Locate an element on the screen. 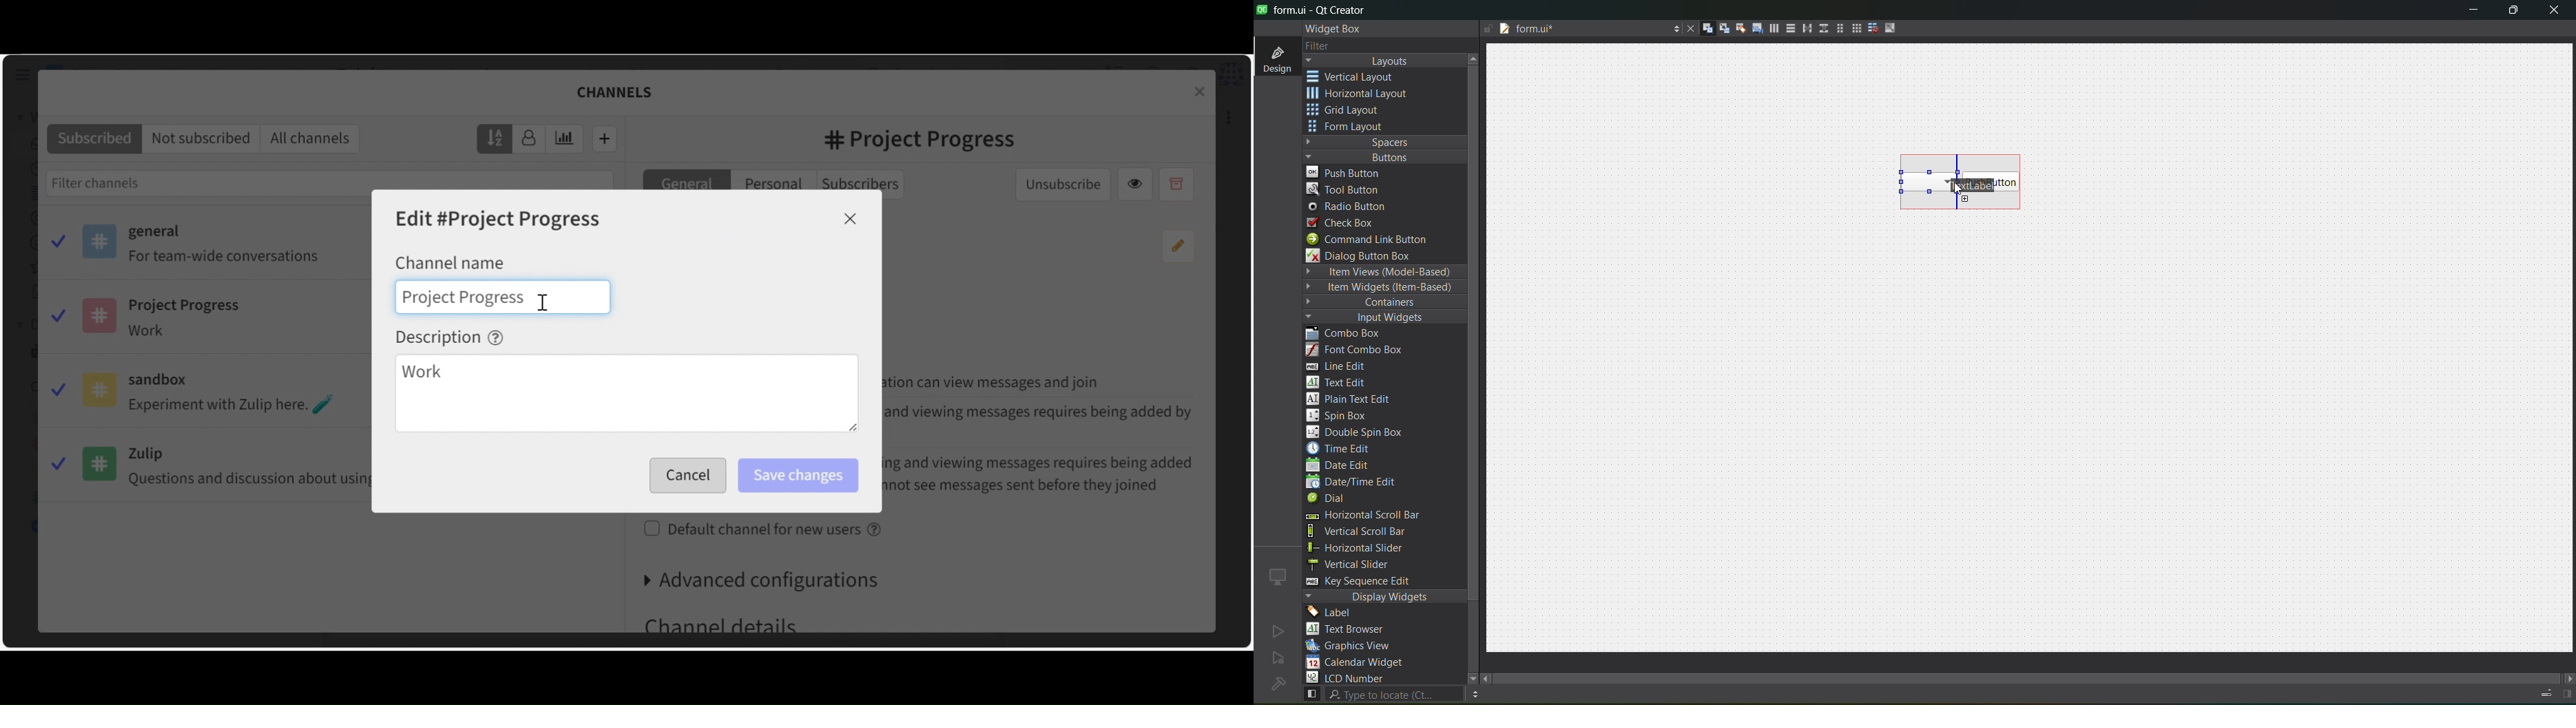  minimize is located at coordinates (2473, 12).